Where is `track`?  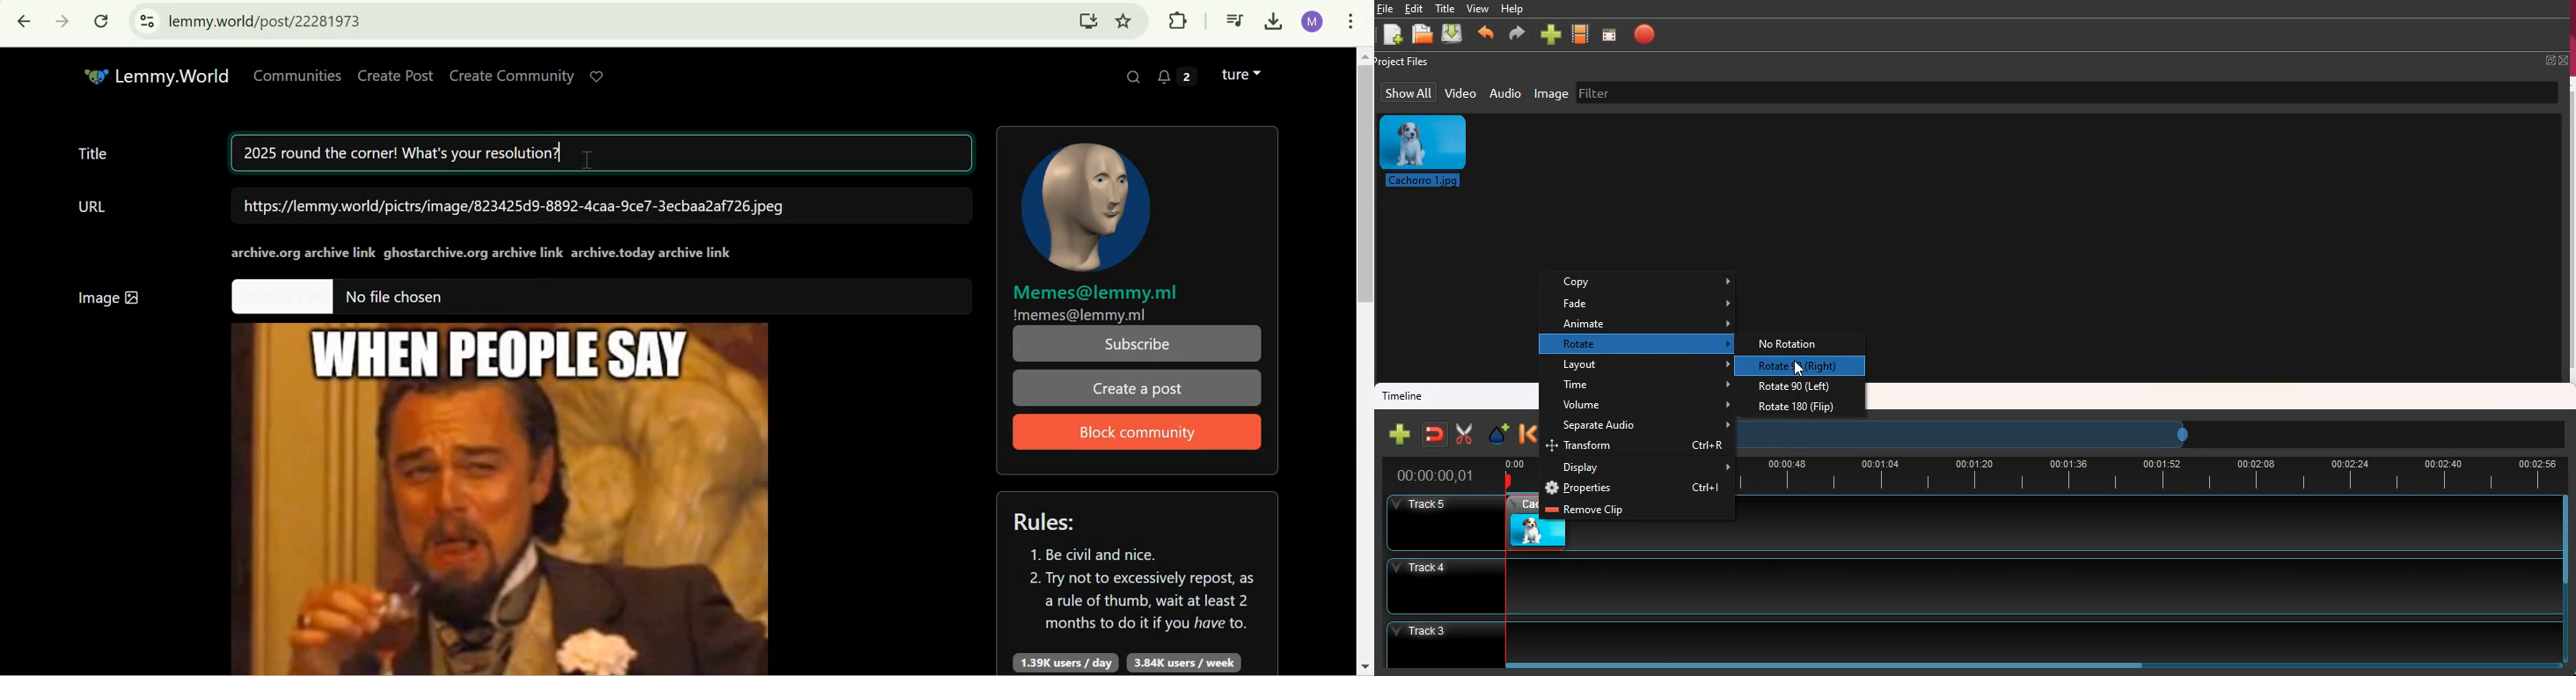 track is located at coordinates (2143, 523).